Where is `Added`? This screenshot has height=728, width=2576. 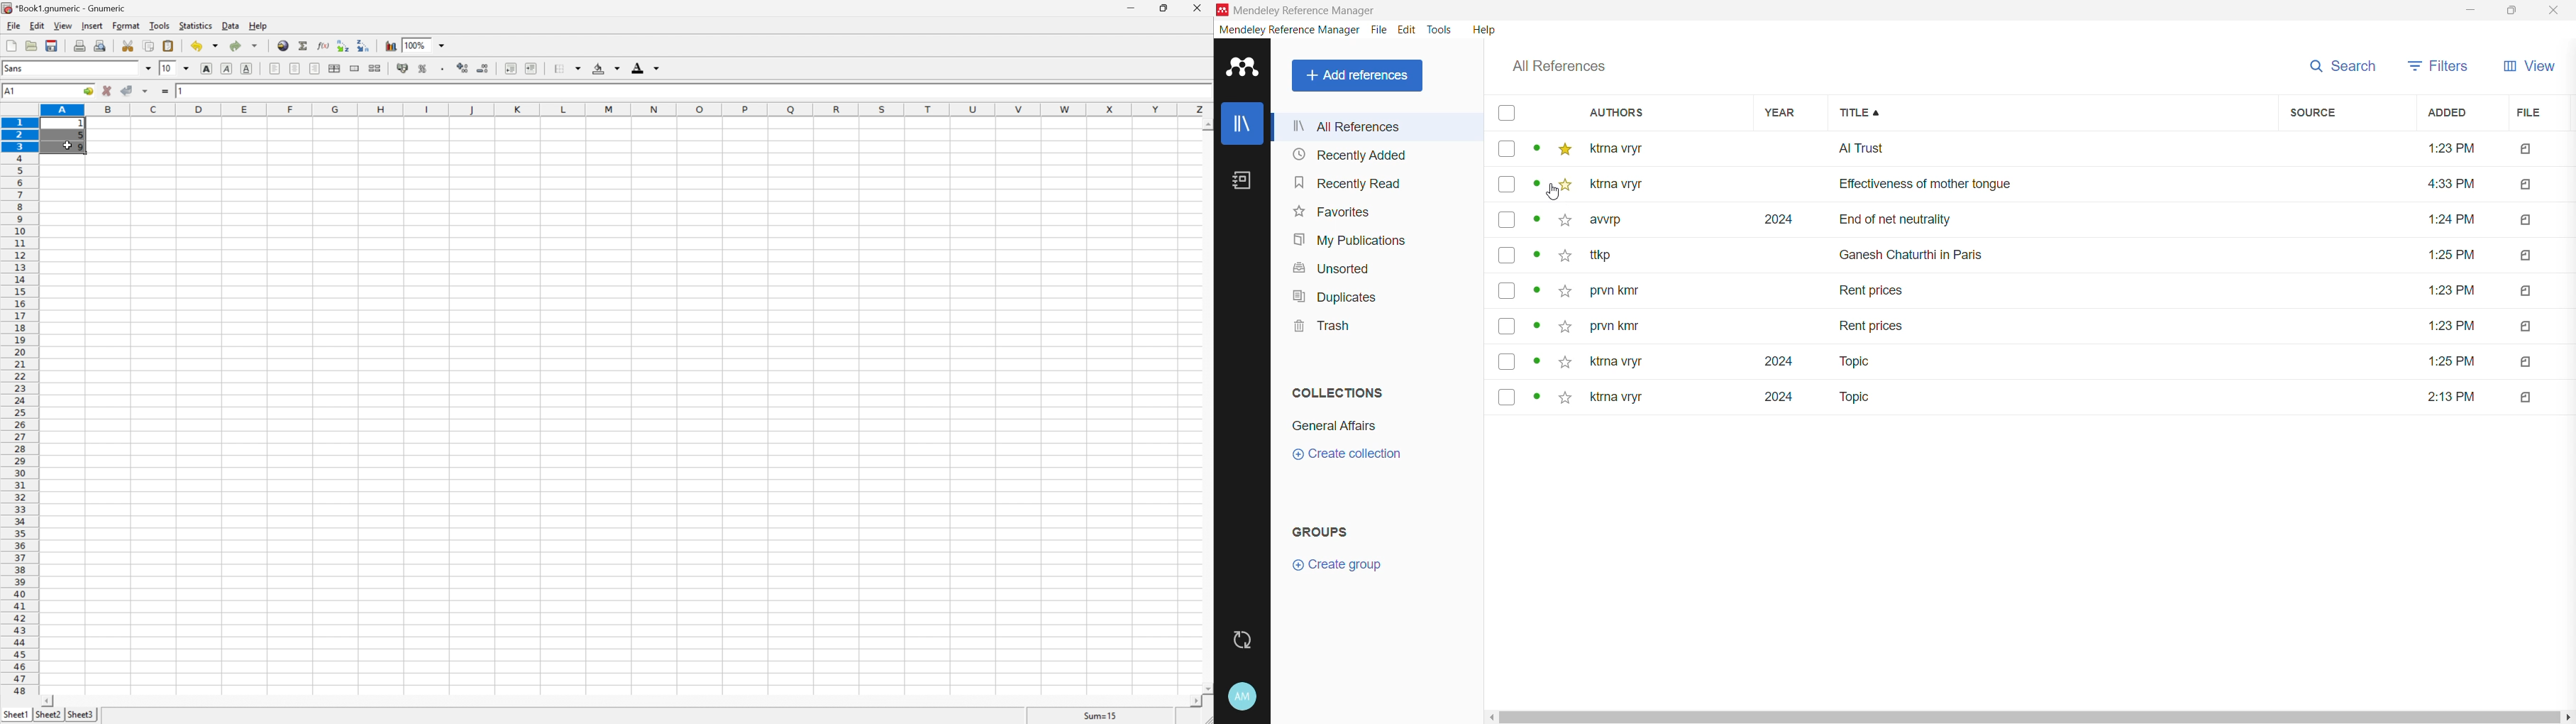
Added is located at coordinates (2455, 114).